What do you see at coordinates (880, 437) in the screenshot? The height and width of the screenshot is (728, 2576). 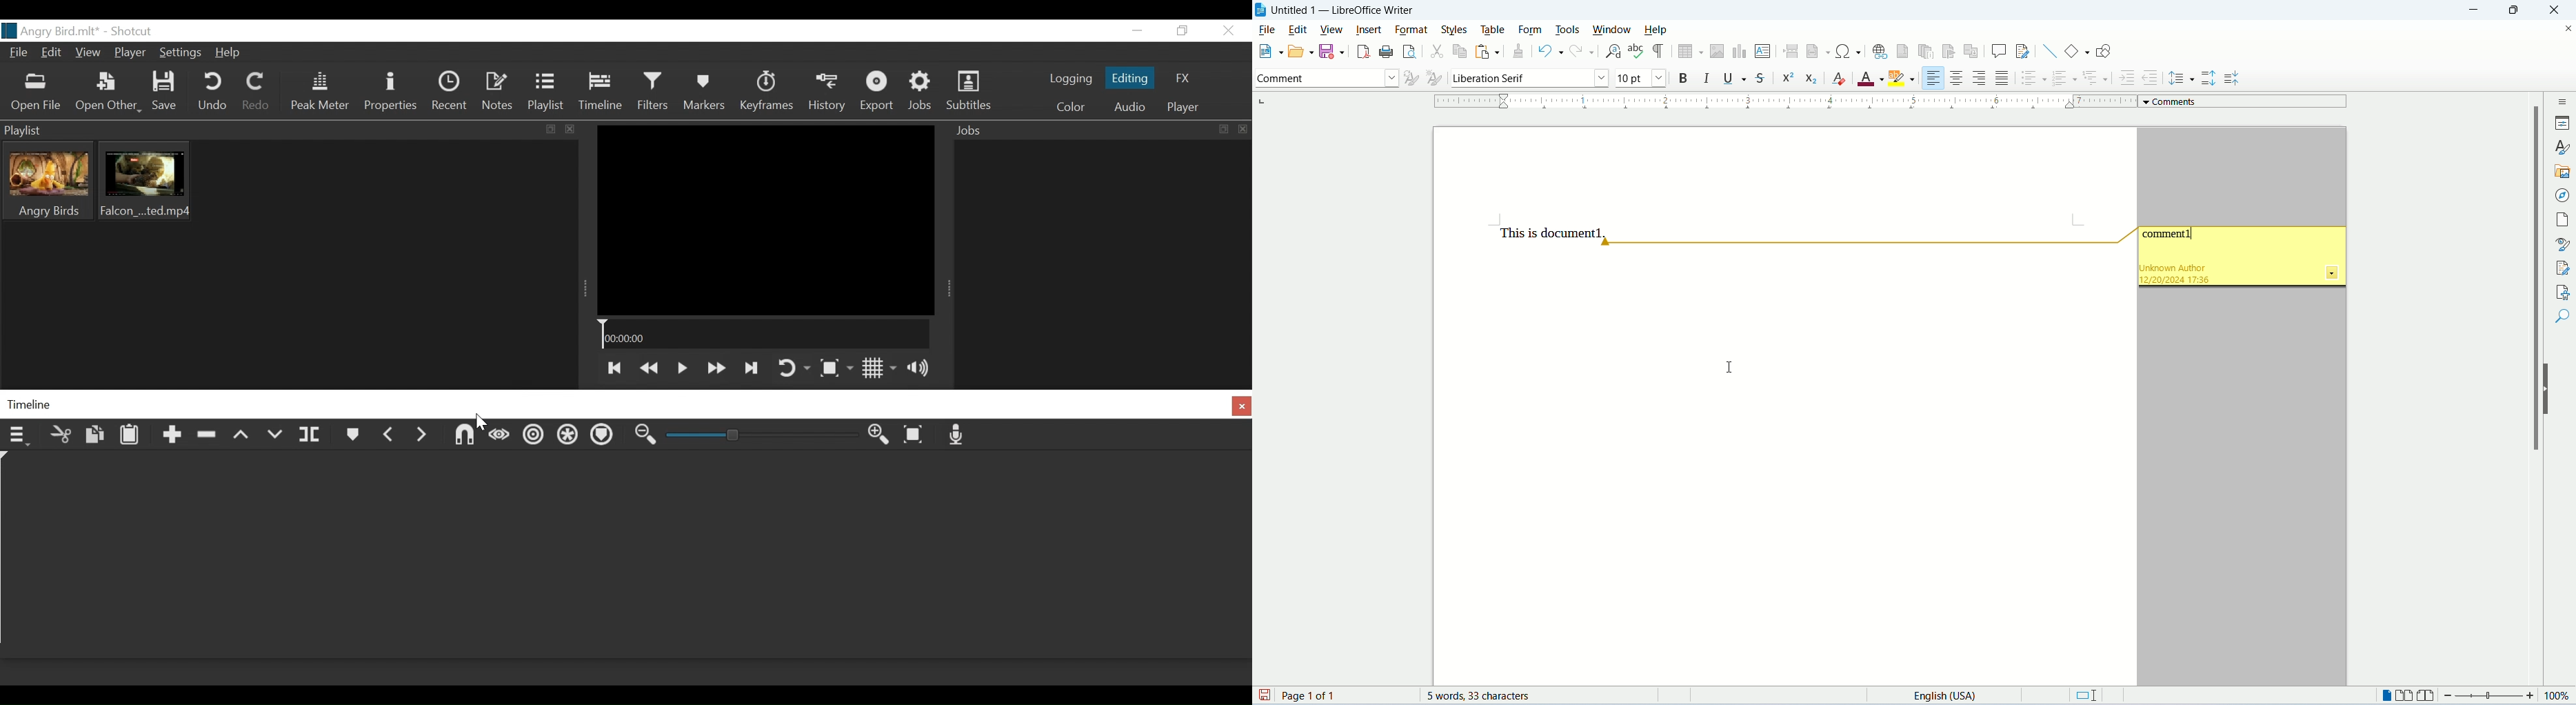 I see `Zoom timeline out` at bounding box center [880, 437].